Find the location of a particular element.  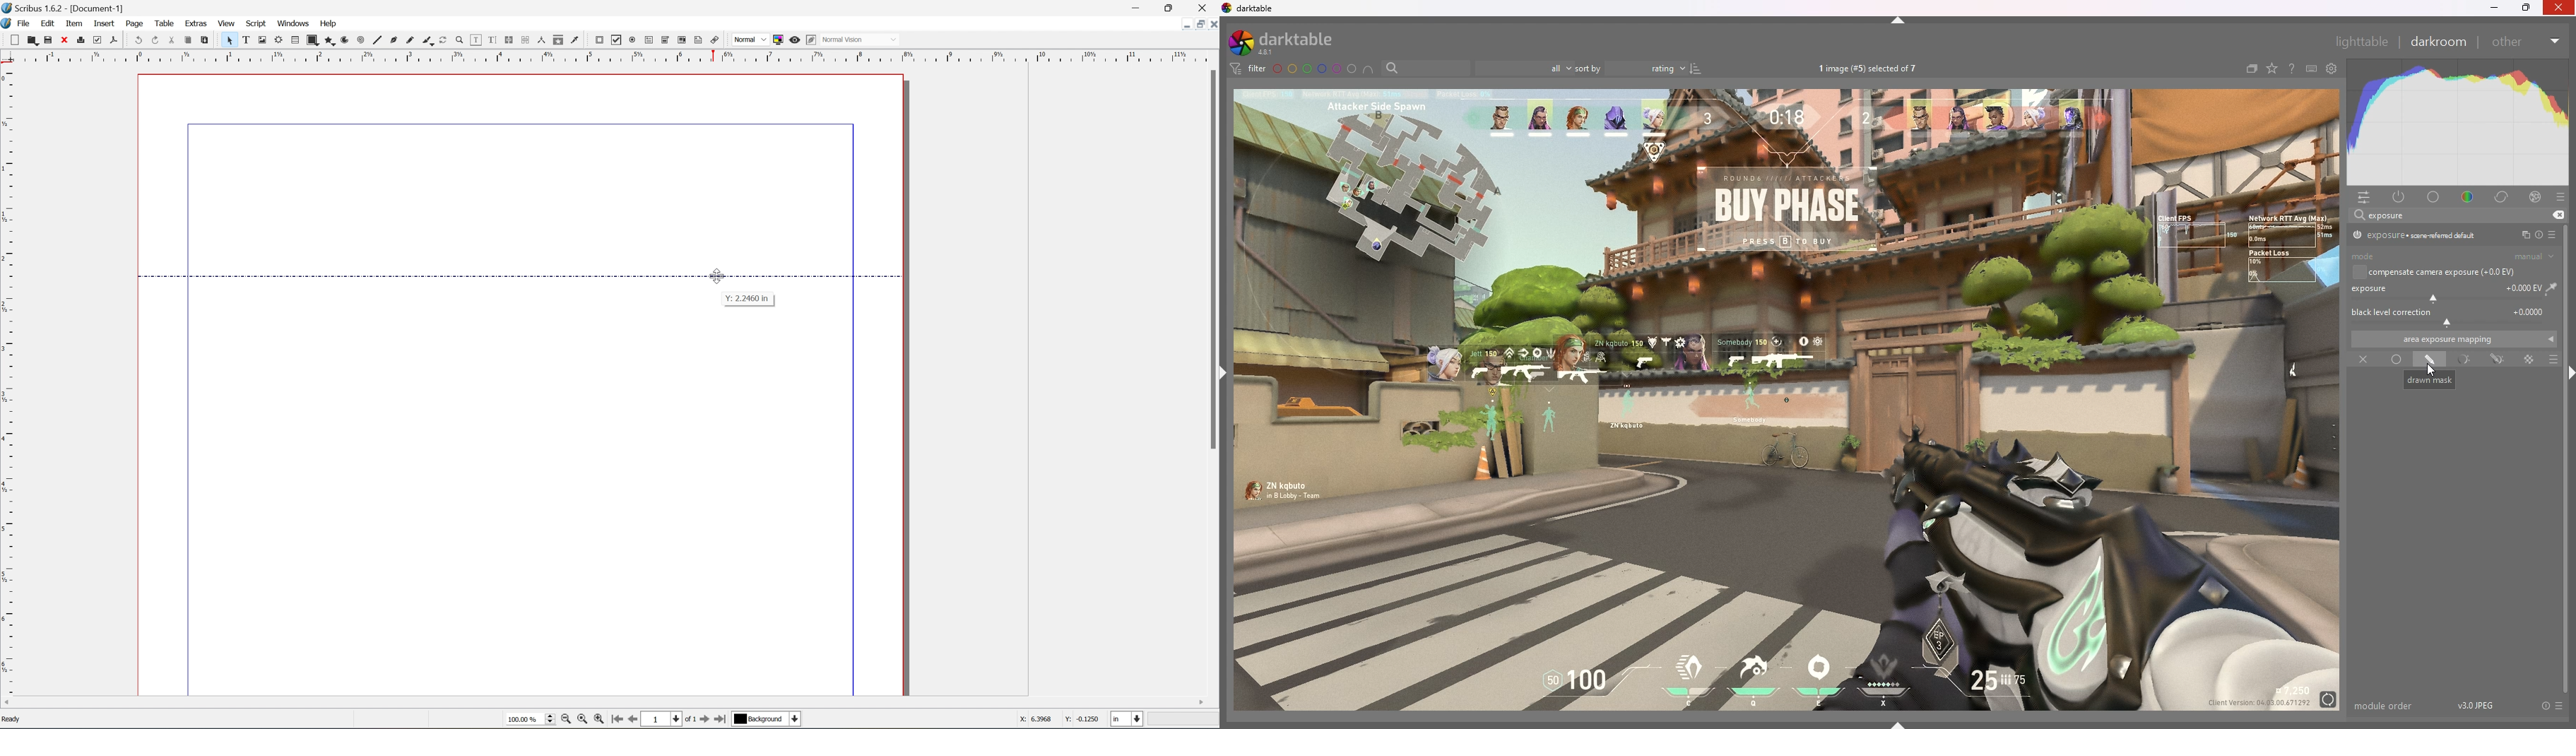

table is located at coordinates (163, 20).